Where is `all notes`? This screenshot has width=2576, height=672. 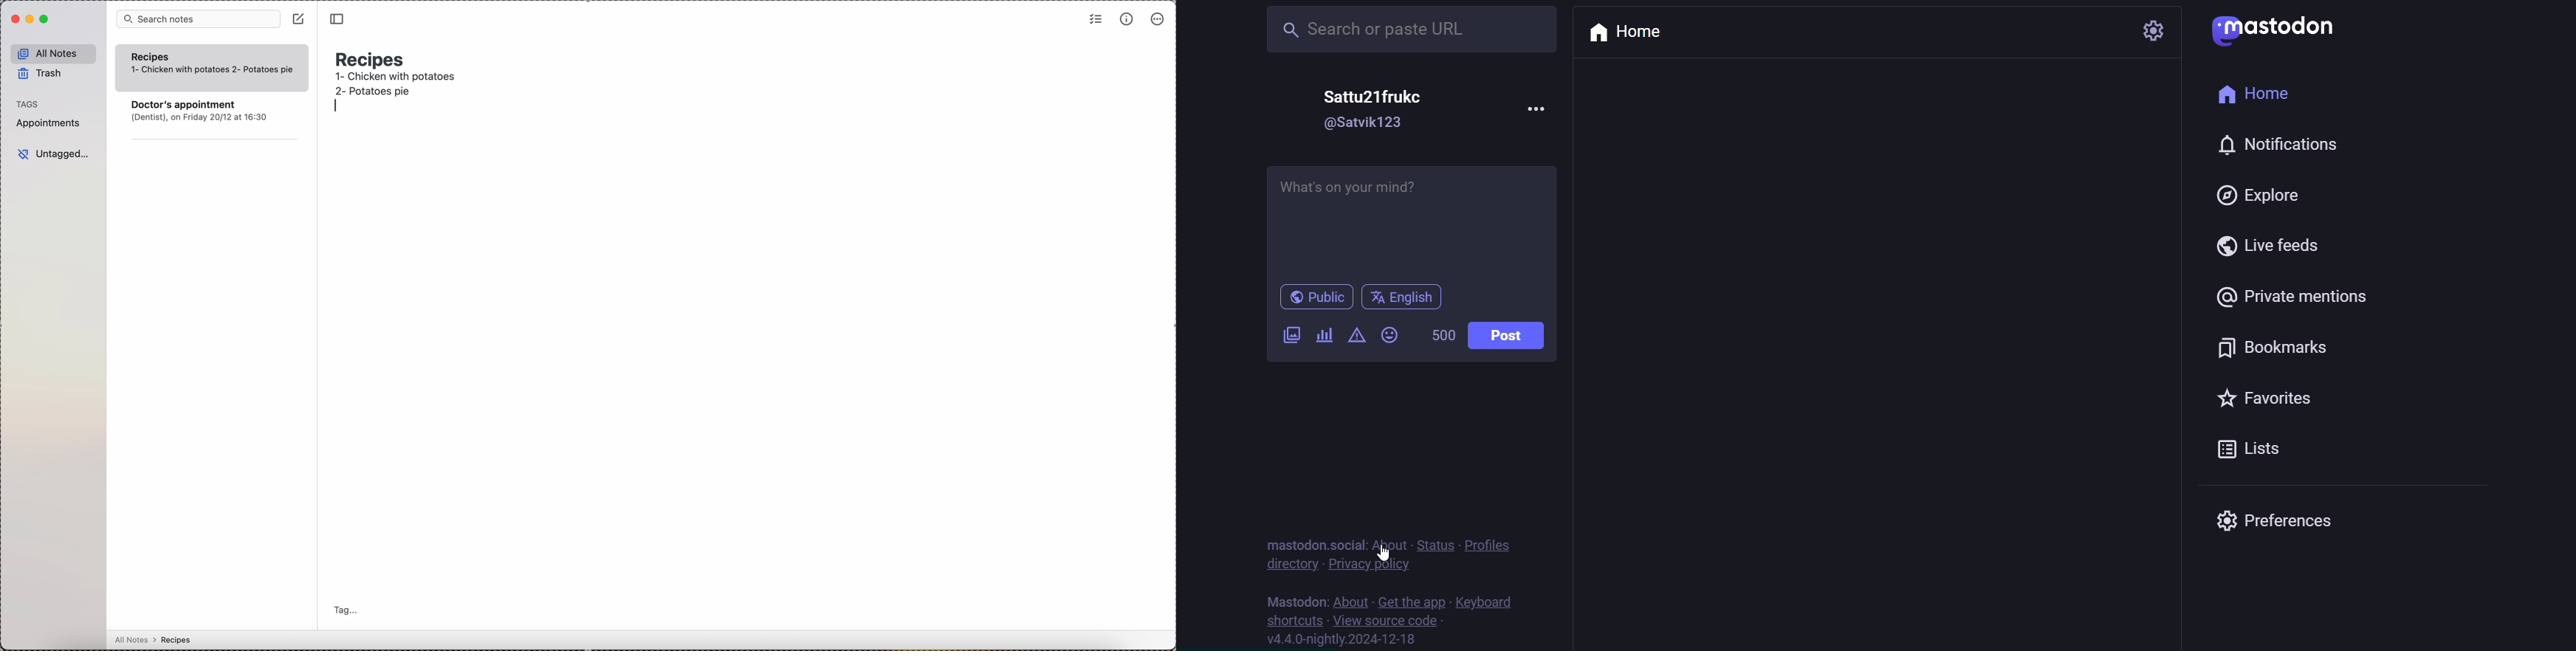 all notes is located at coordinates (183, 639).